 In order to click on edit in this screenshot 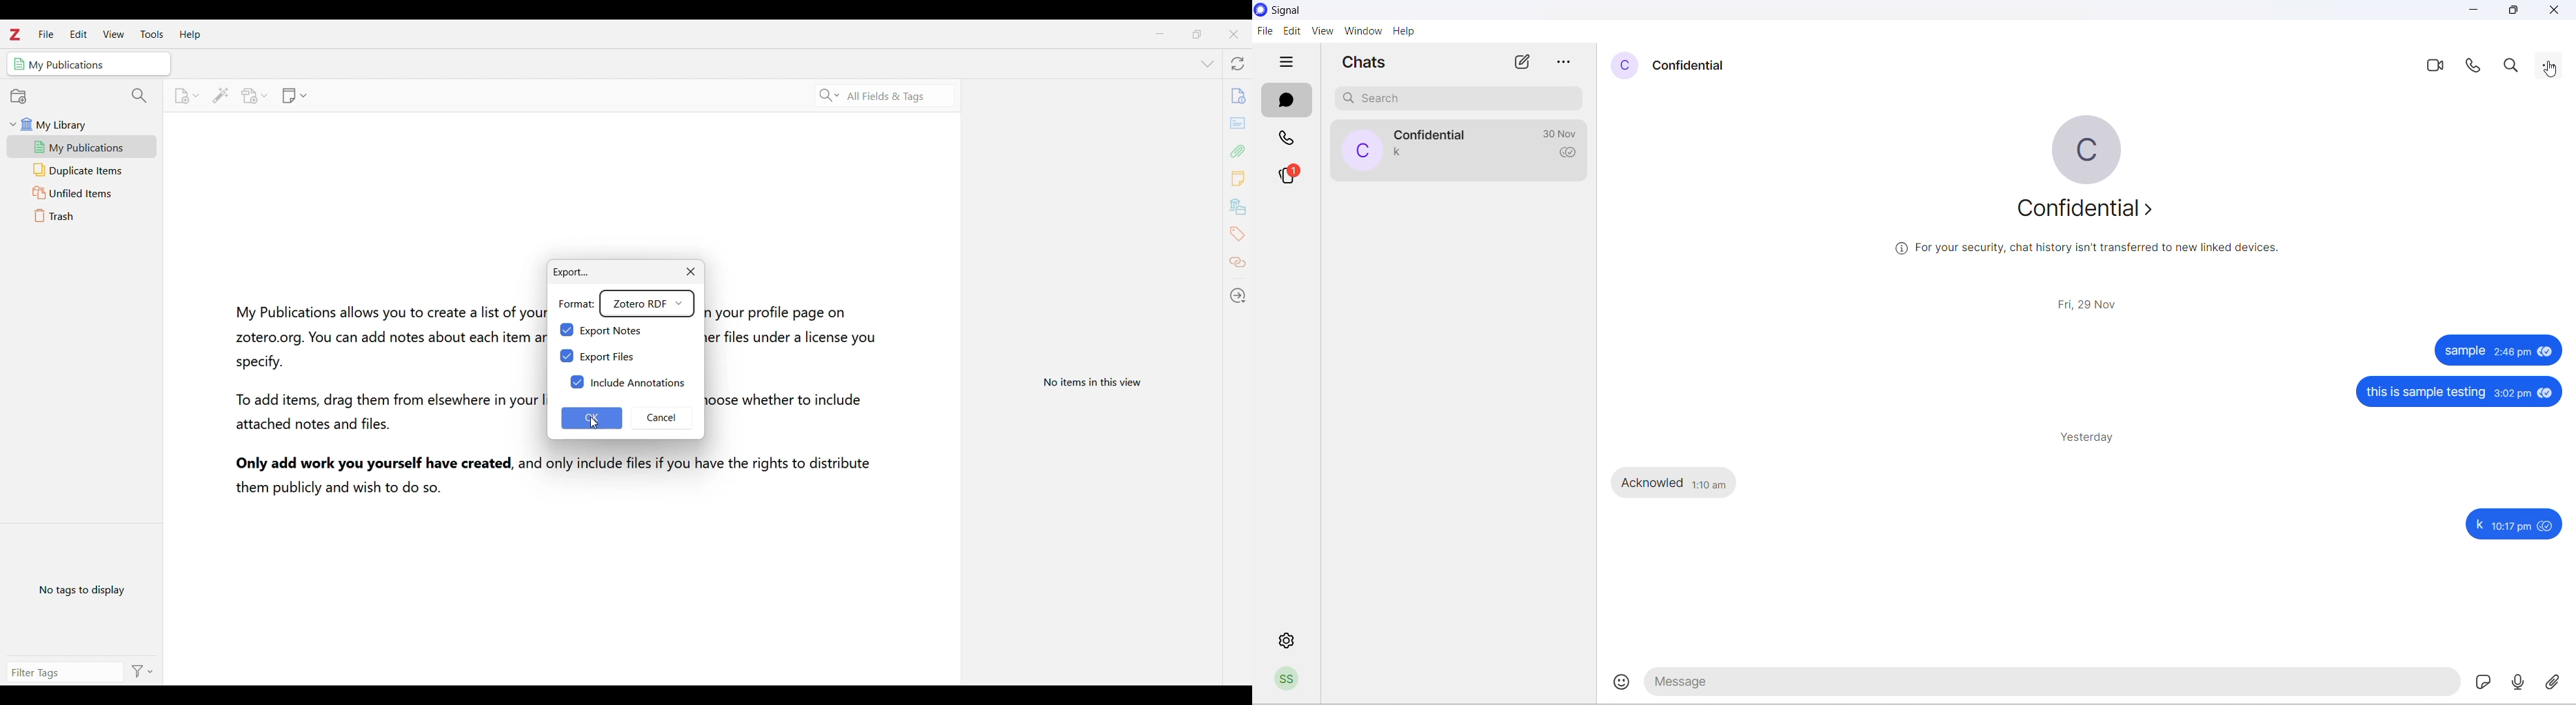, I will do `click(1291, 30)`.